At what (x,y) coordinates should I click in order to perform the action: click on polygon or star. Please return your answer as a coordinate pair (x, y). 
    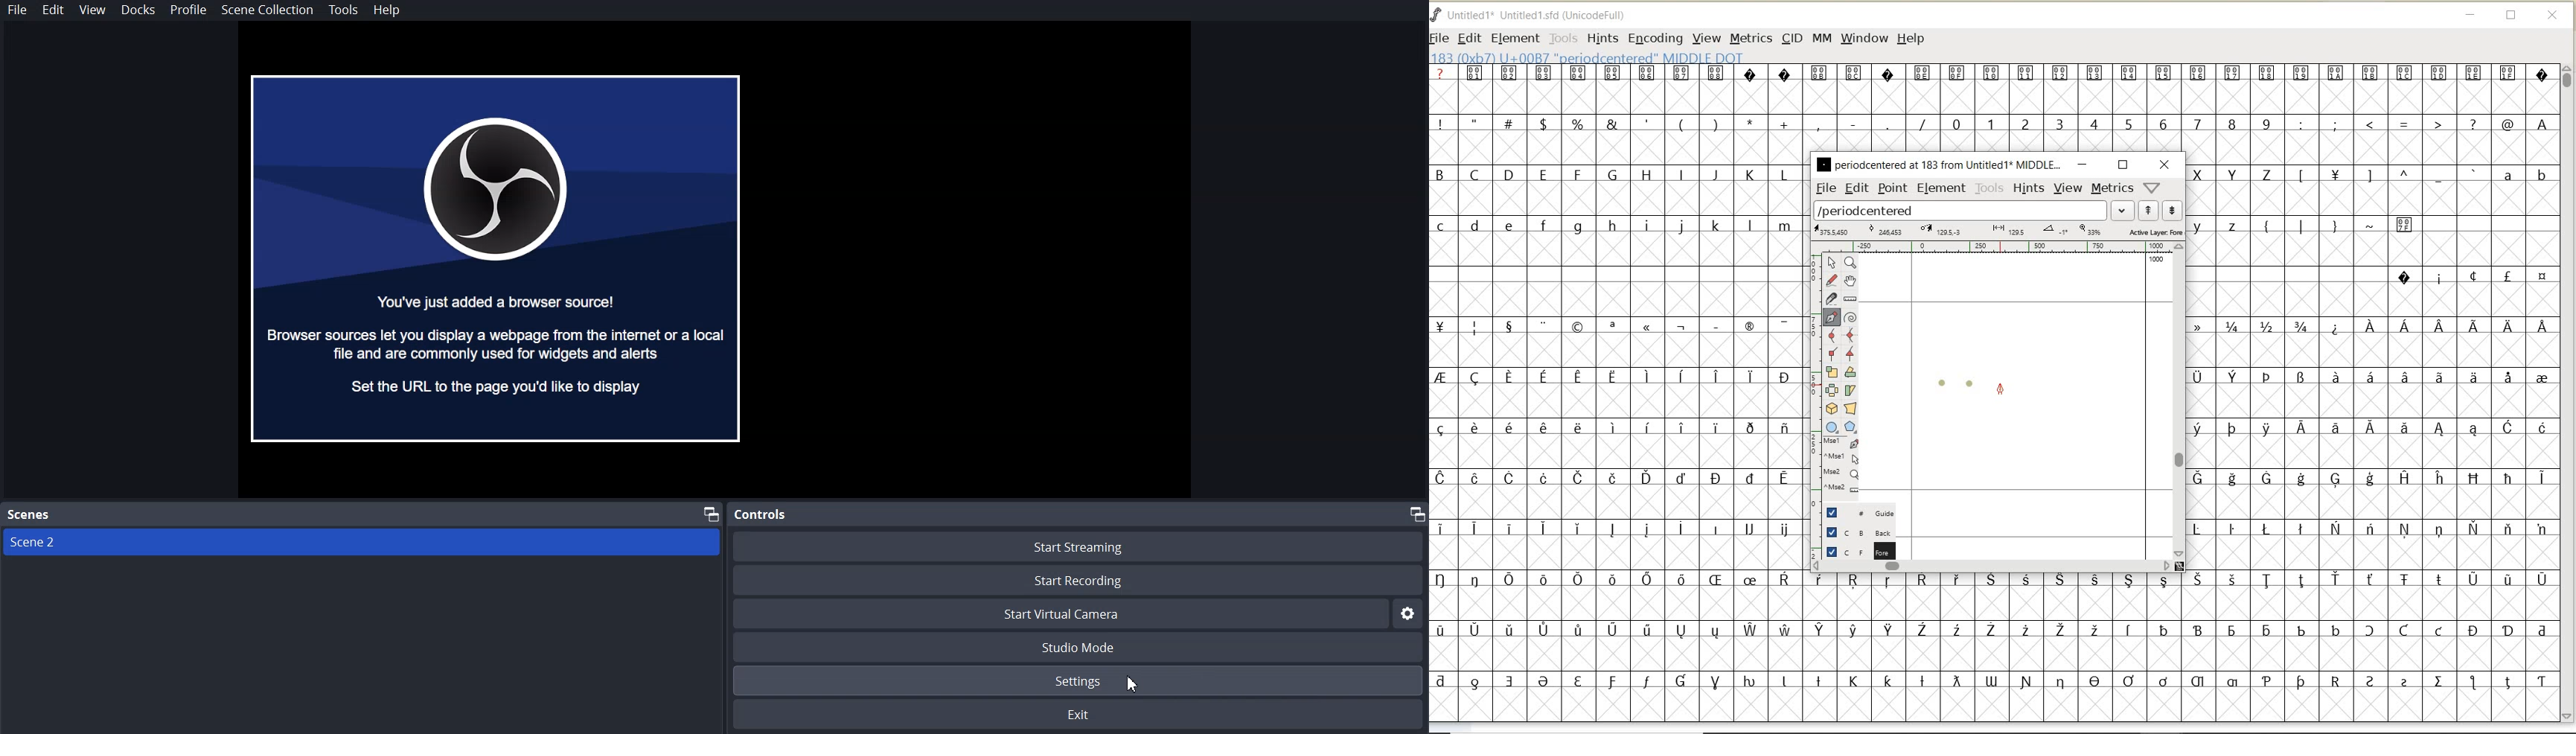
    Looking at the image, I should click on (1852, 427).